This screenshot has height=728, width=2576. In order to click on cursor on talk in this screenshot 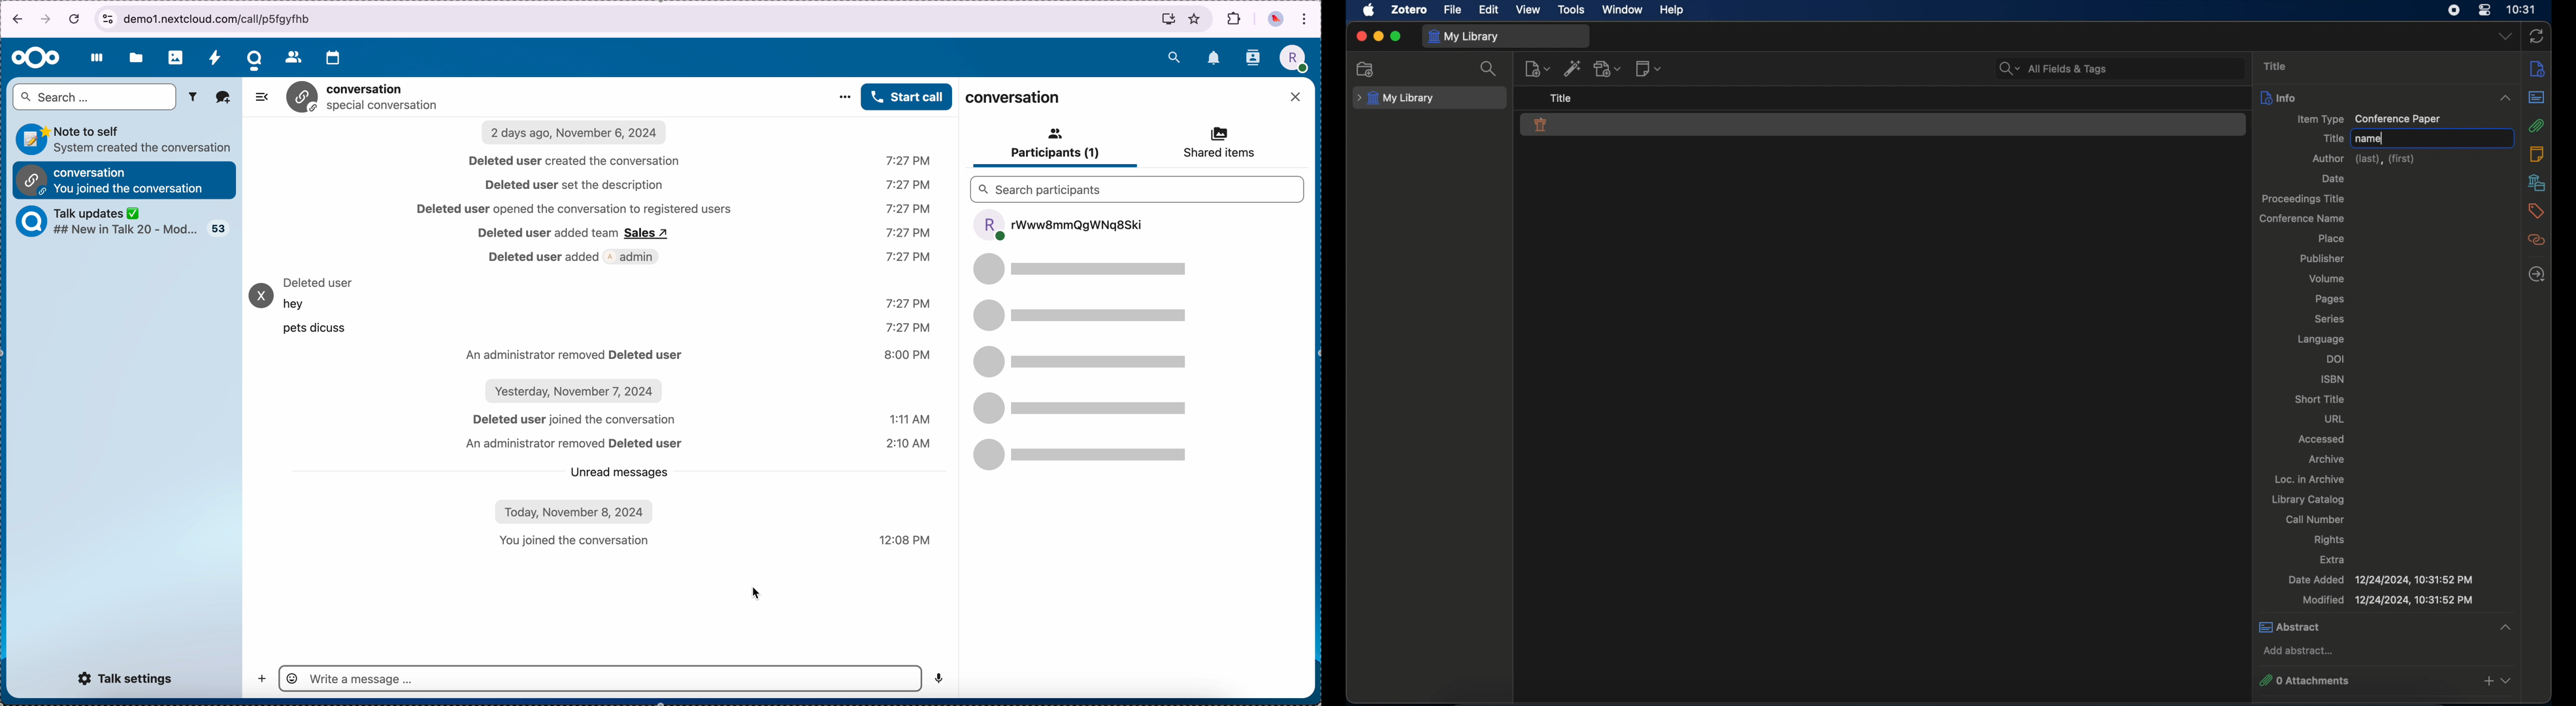, I will do `click(257, 57)`.